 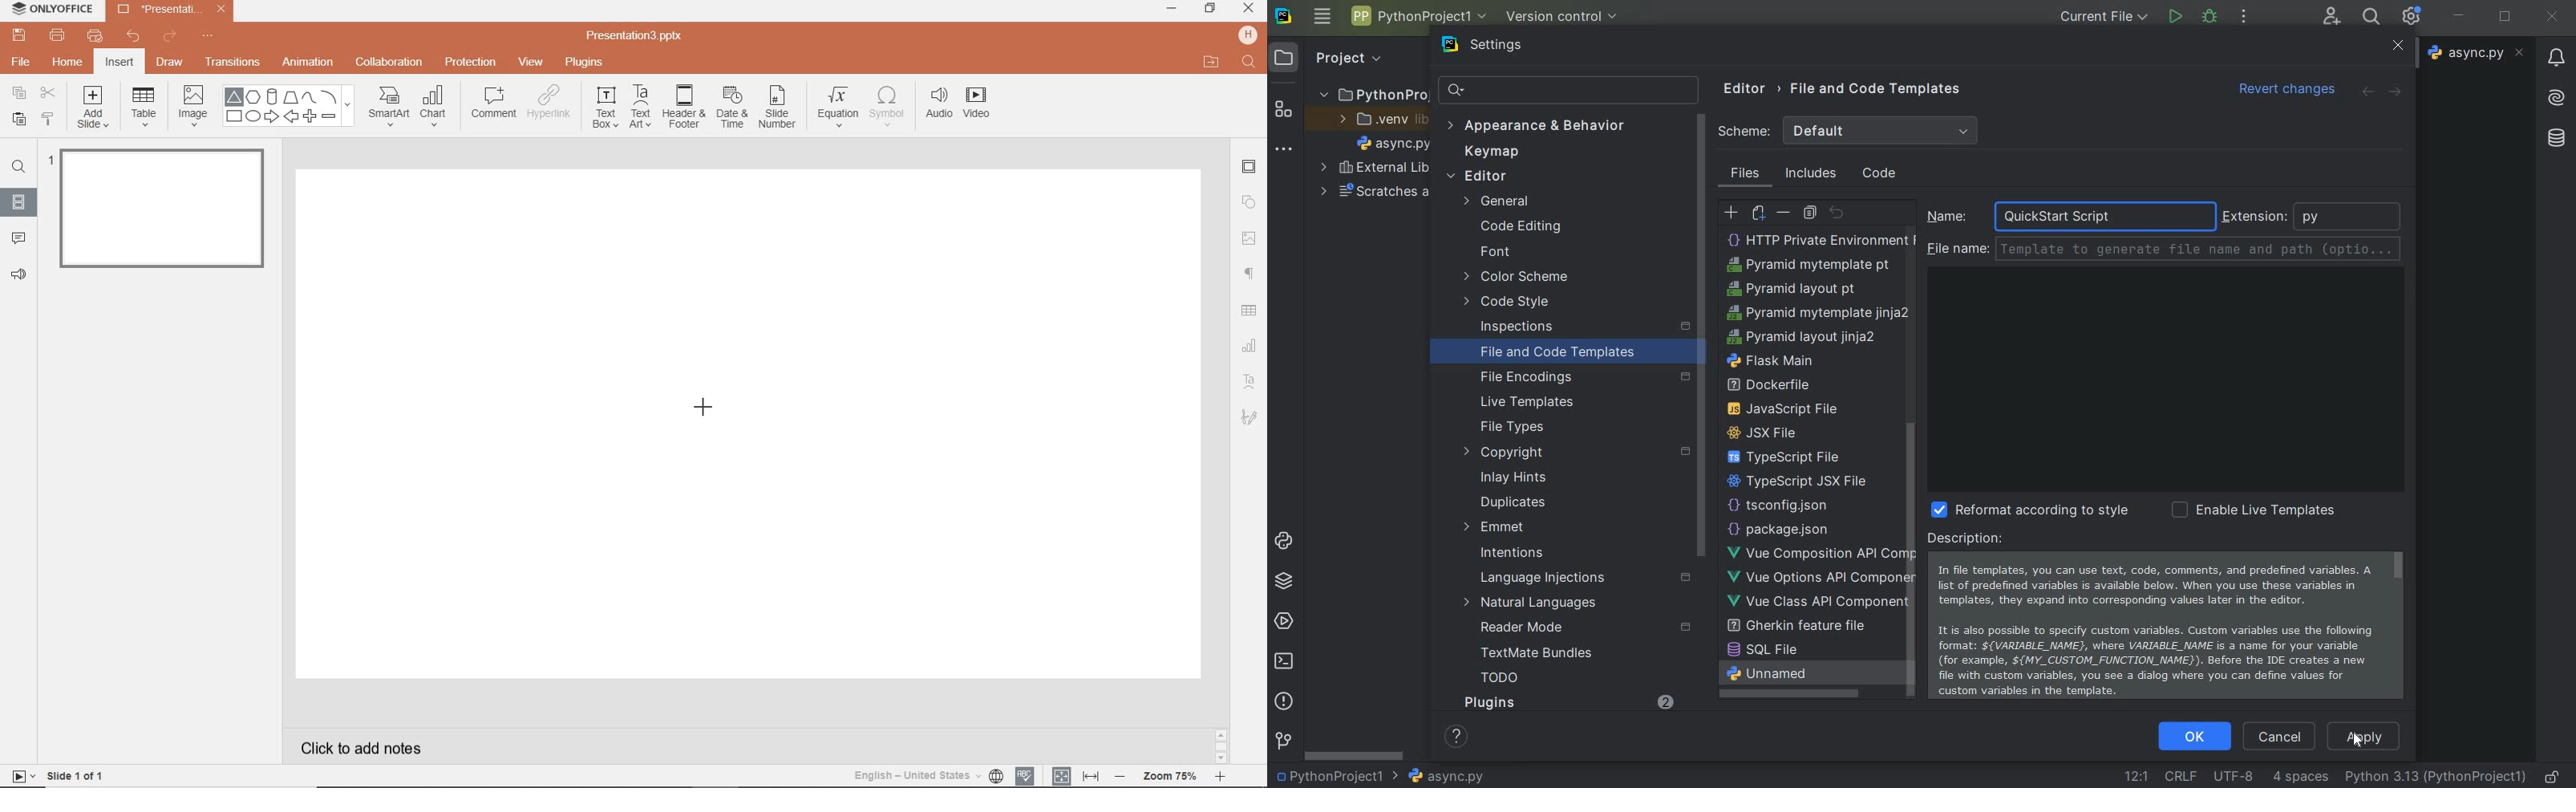 What do you see at coordinates (1784, 212) in the screenshot?
I see `remove template` at bounding box center [1784, 212].